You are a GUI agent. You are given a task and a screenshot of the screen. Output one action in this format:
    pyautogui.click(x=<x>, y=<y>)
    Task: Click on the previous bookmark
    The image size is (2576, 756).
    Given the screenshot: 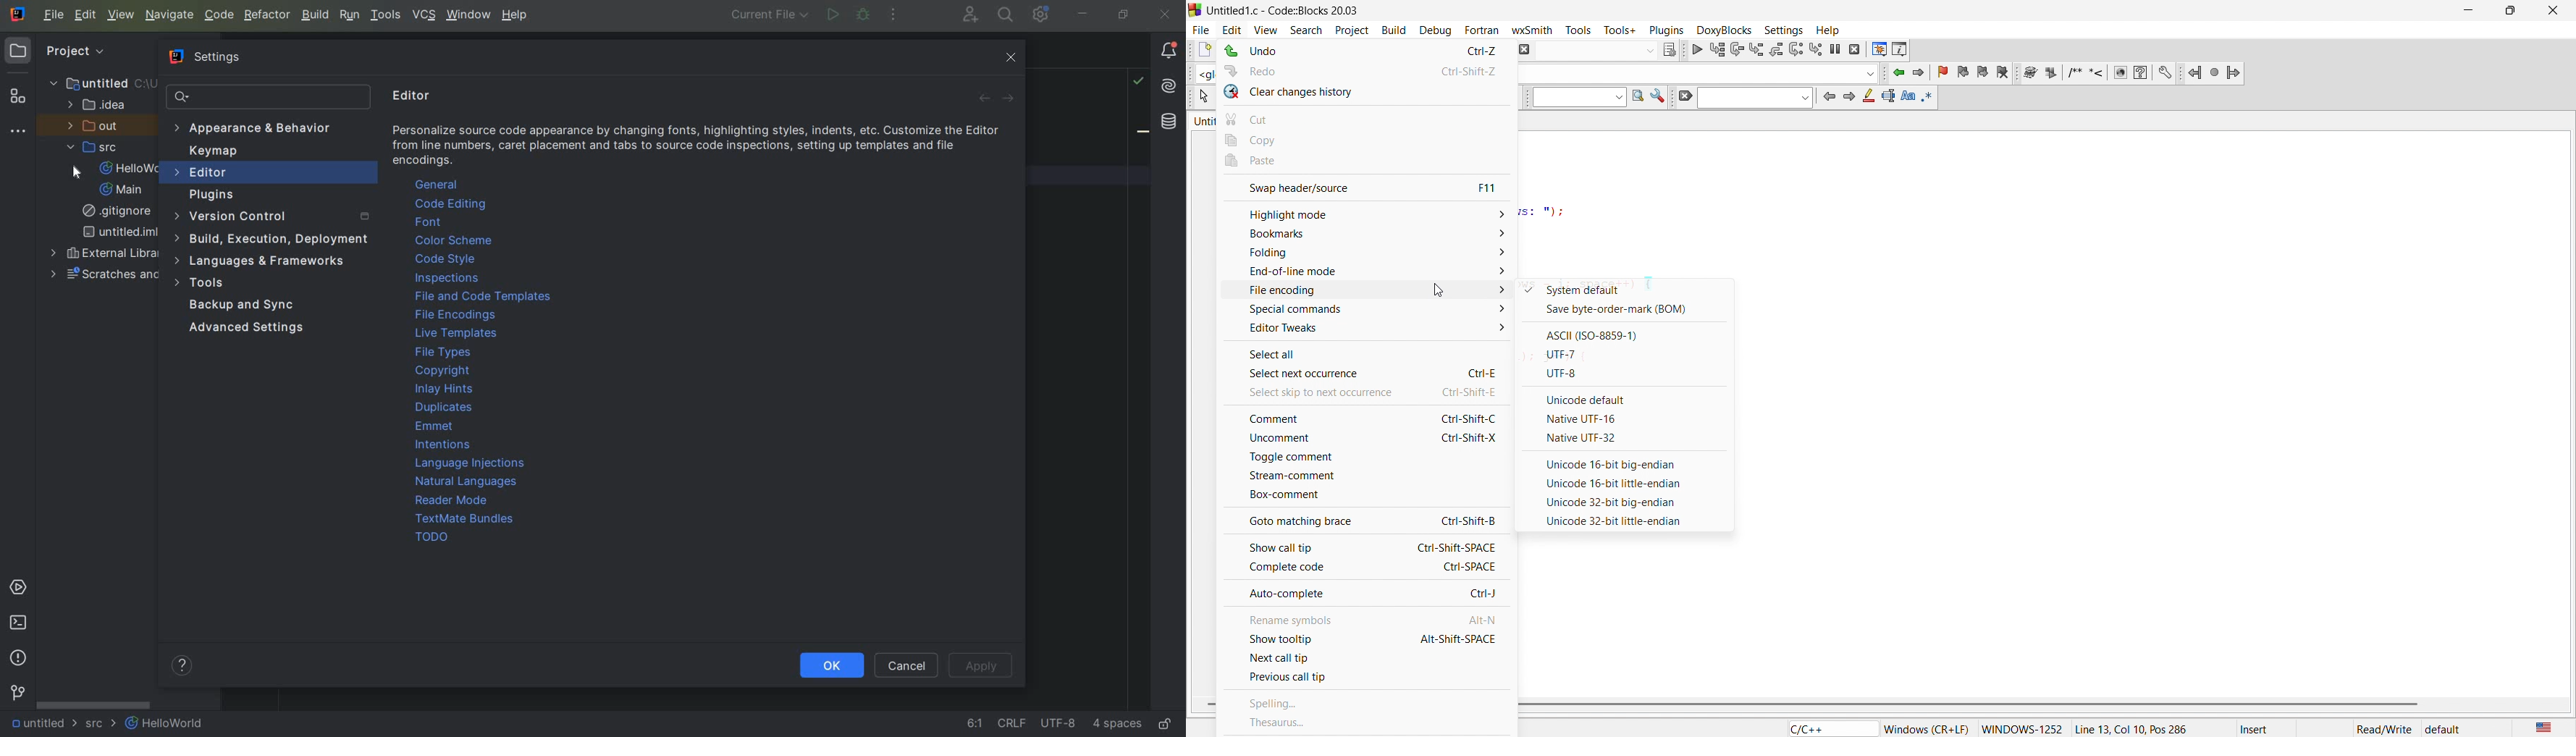 What is the action you would take?
    pyautogui.click(x=1962, y=74)
    